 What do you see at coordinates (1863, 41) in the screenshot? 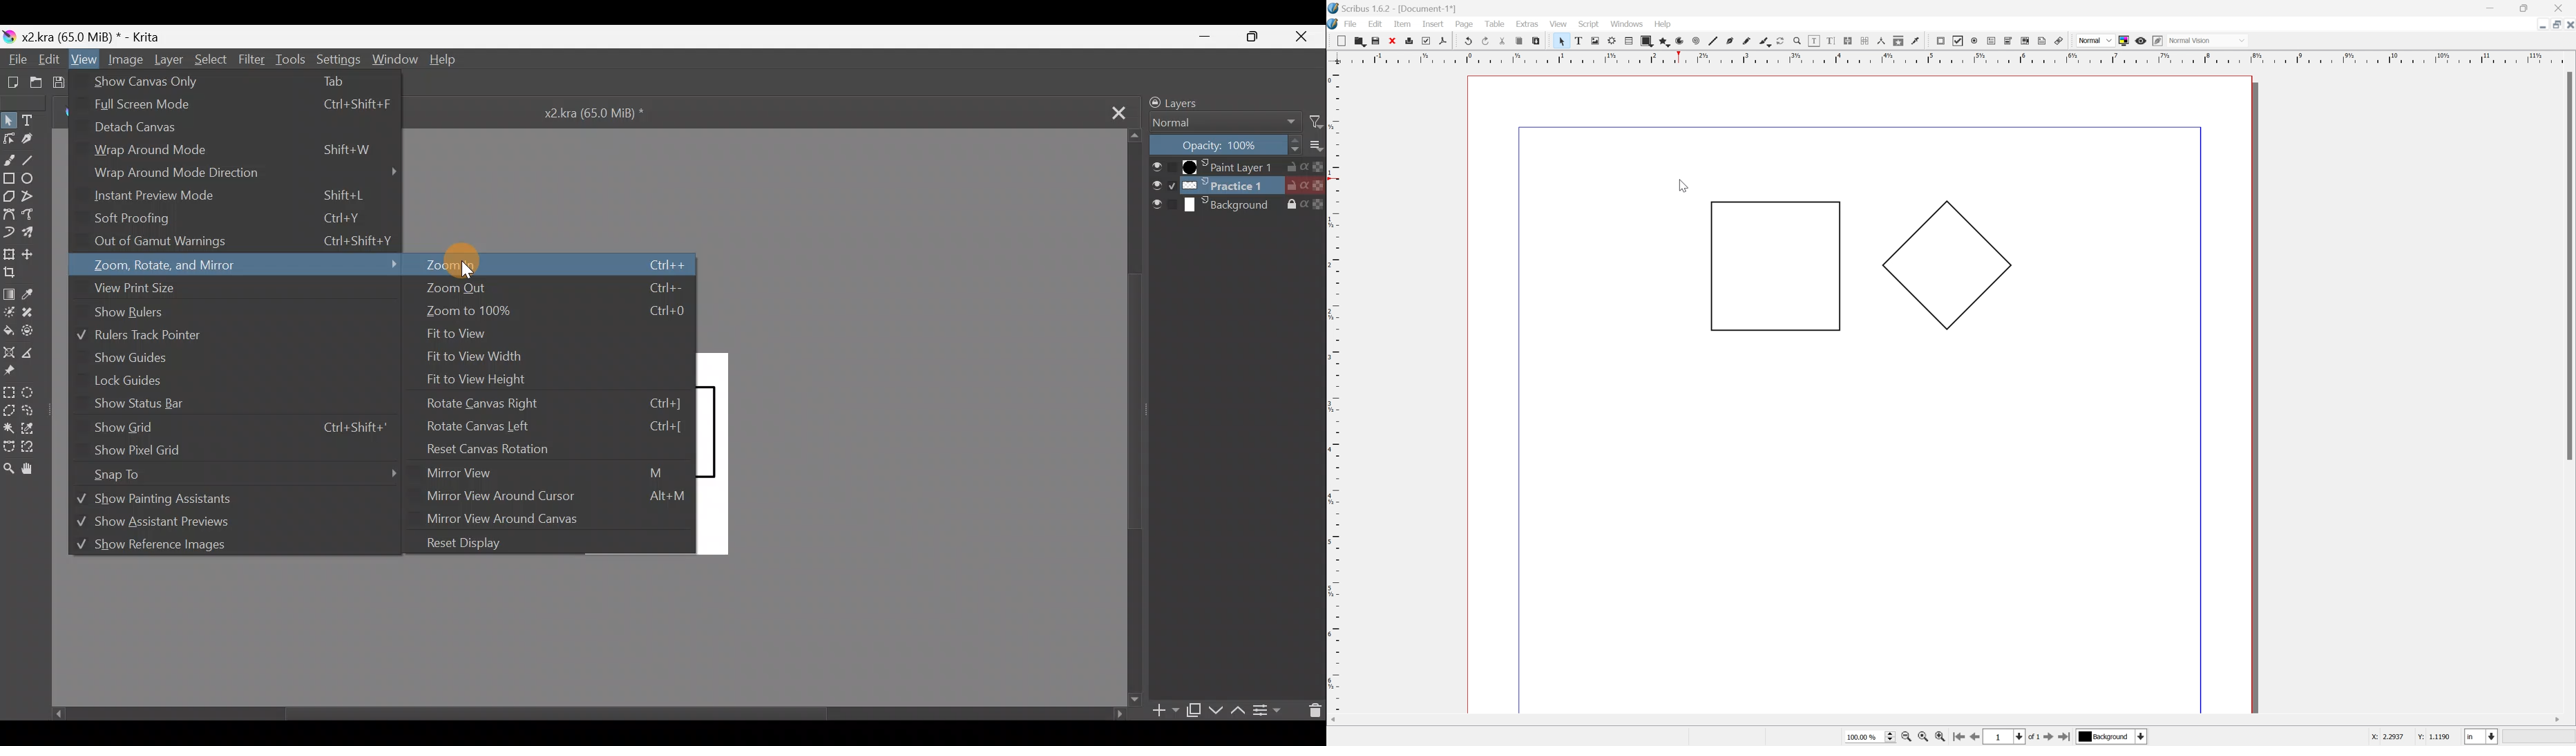
I see `unlink text frames` at bounding box center [1863, 41].